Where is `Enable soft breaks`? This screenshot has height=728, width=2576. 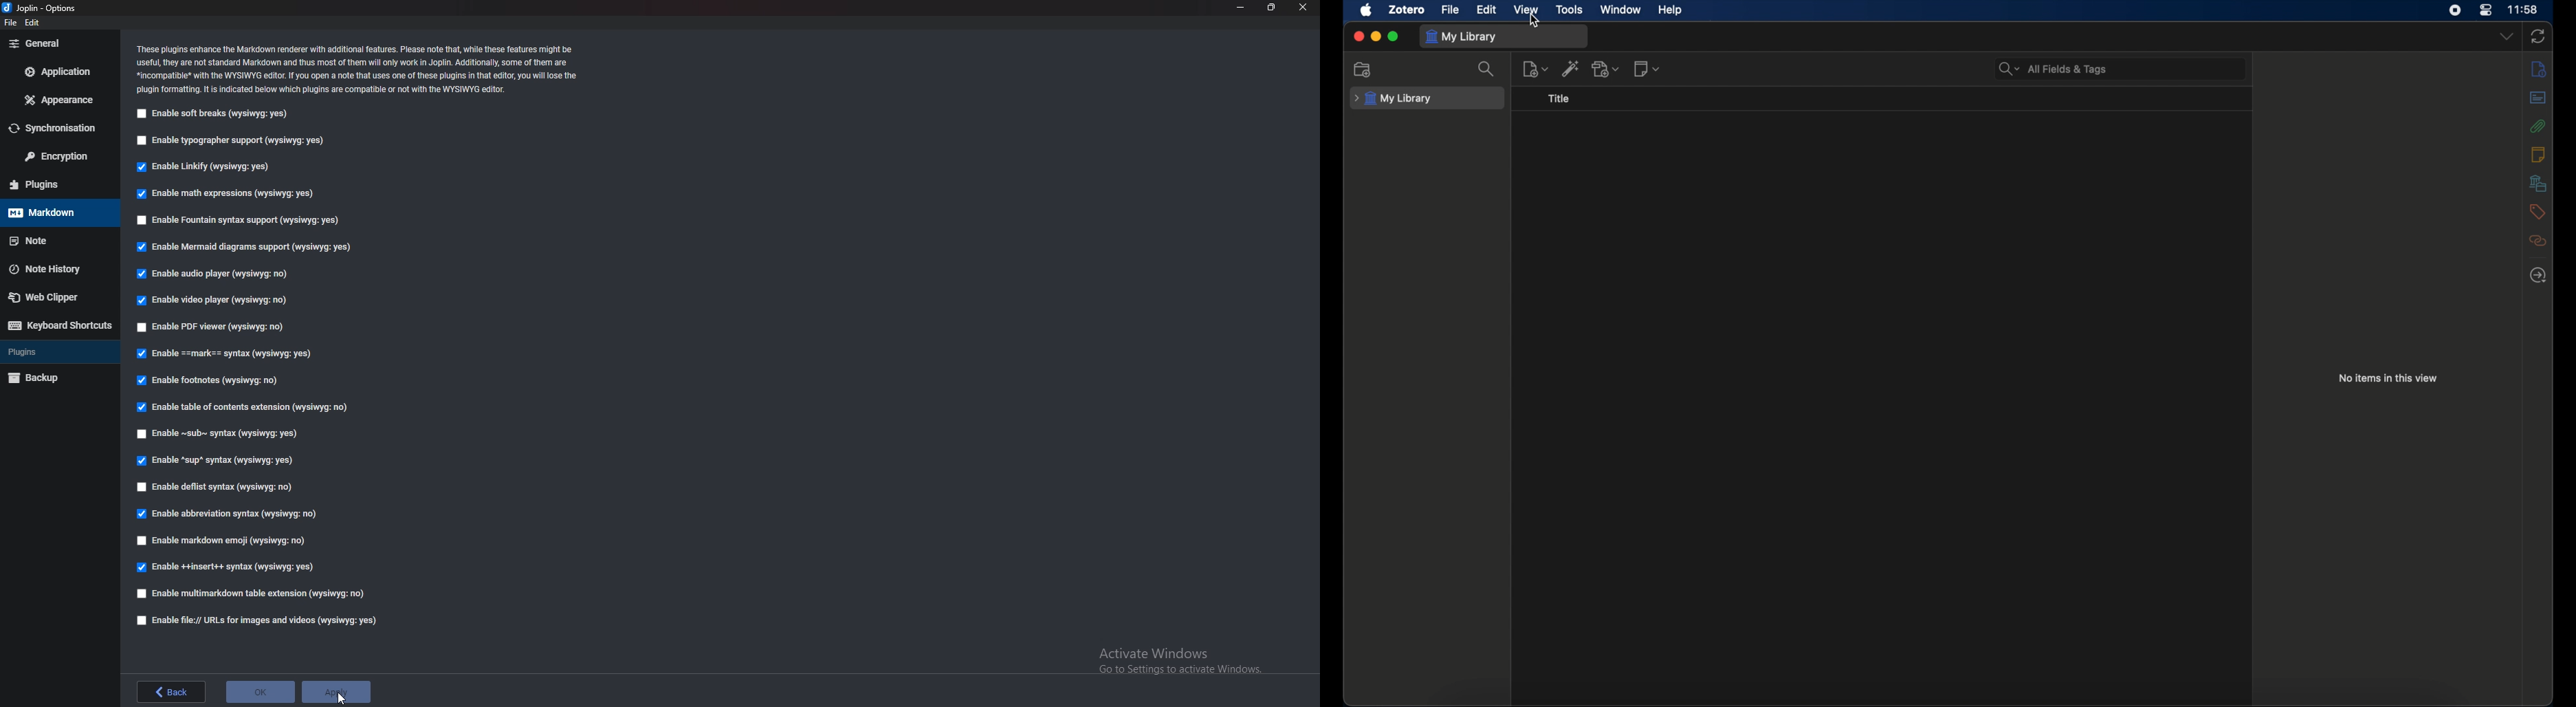
Enable soft breaks is located at coordinates (214, 113).